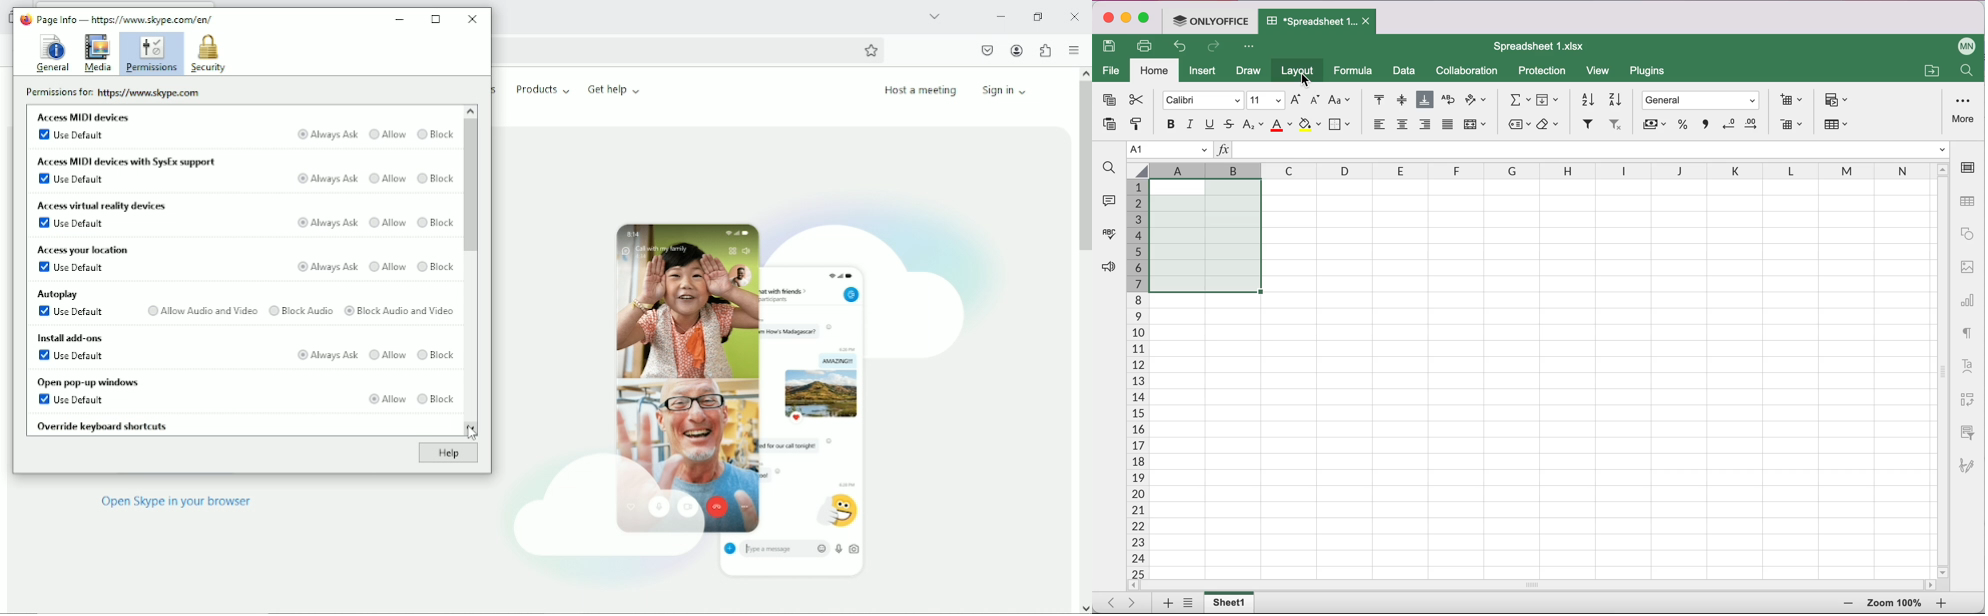 The image size is (1988, 616). I want to click on font color, so click(1282, 125).